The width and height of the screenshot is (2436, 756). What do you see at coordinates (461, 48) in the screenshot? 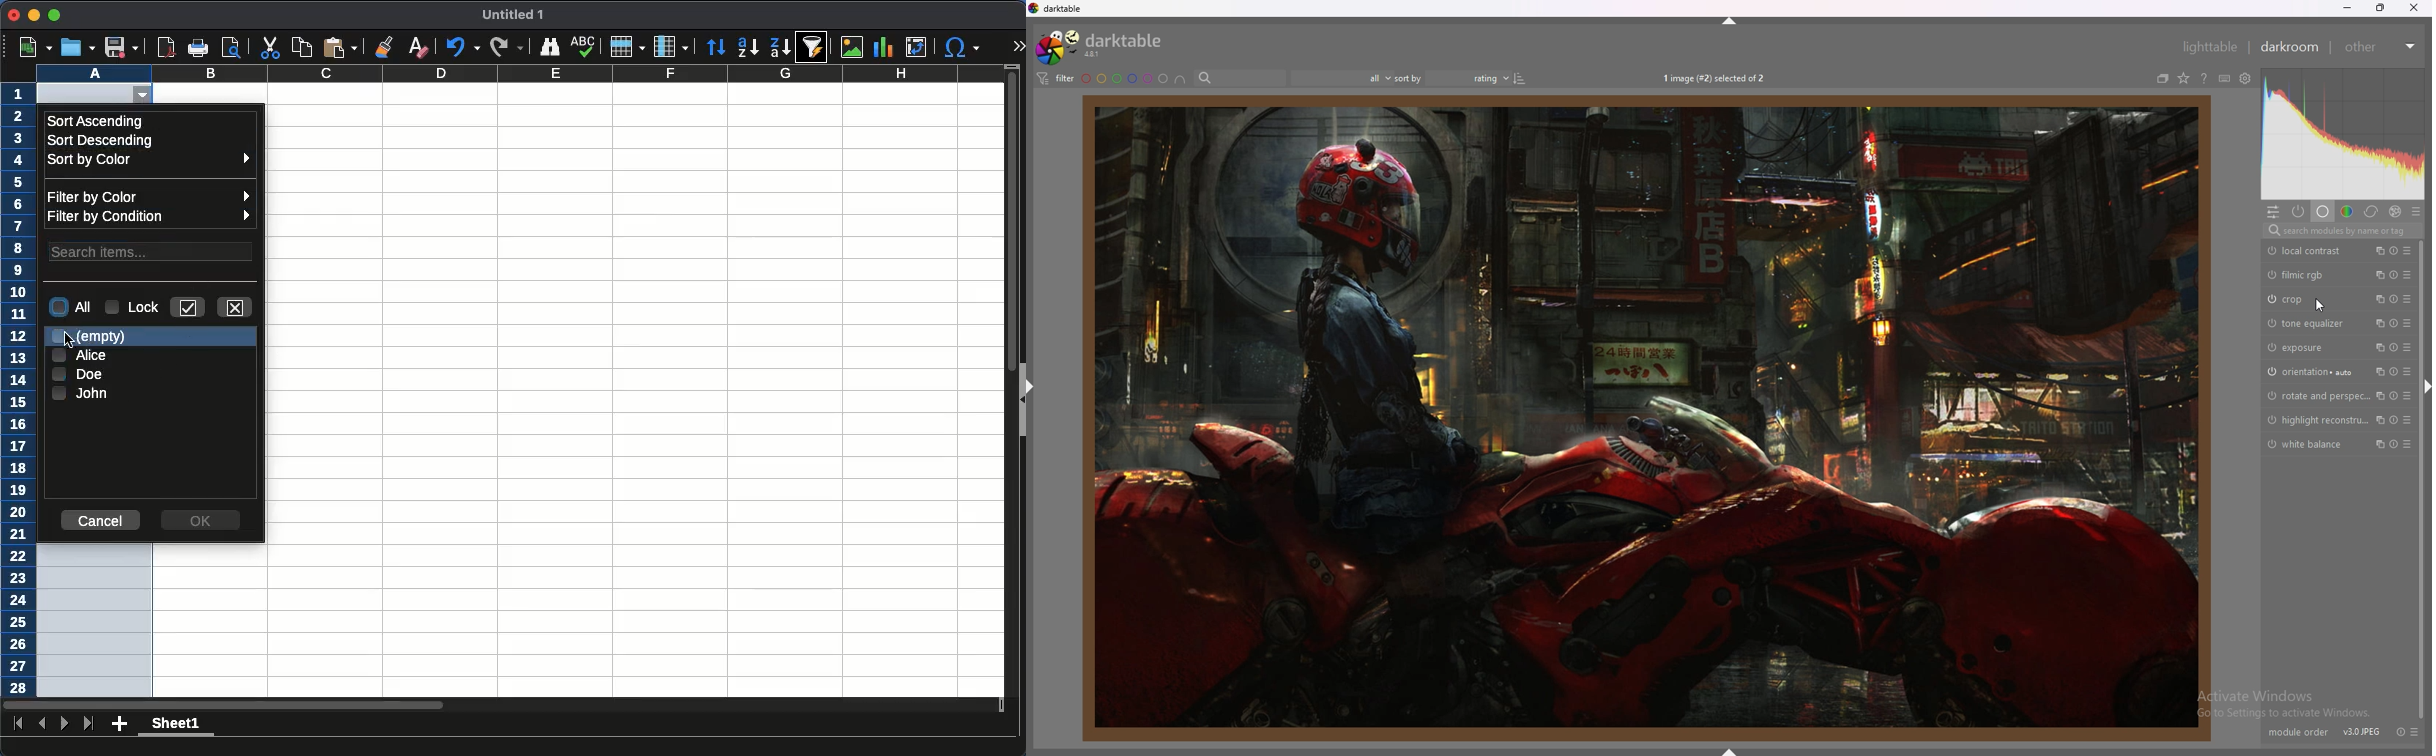
I see `undo` at bounding box center [461, 48].